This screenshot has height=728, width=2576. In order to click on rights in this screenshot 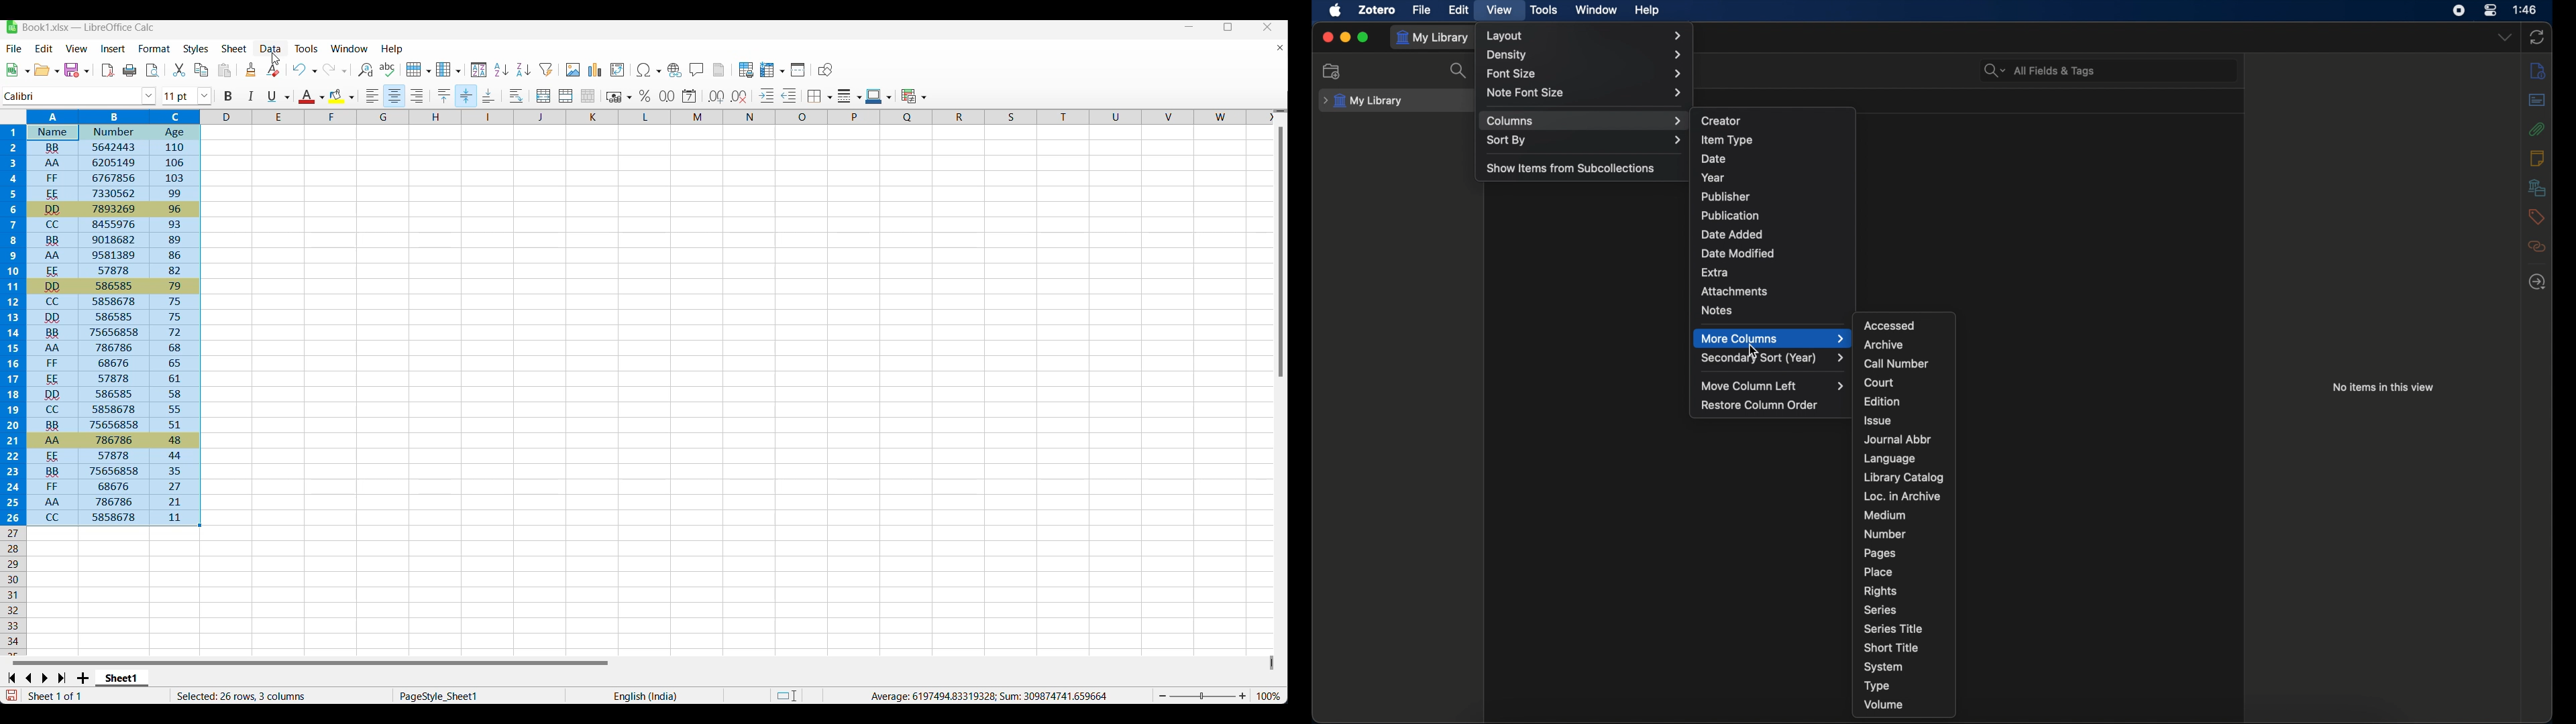, I will do `click(1880, 590)`.